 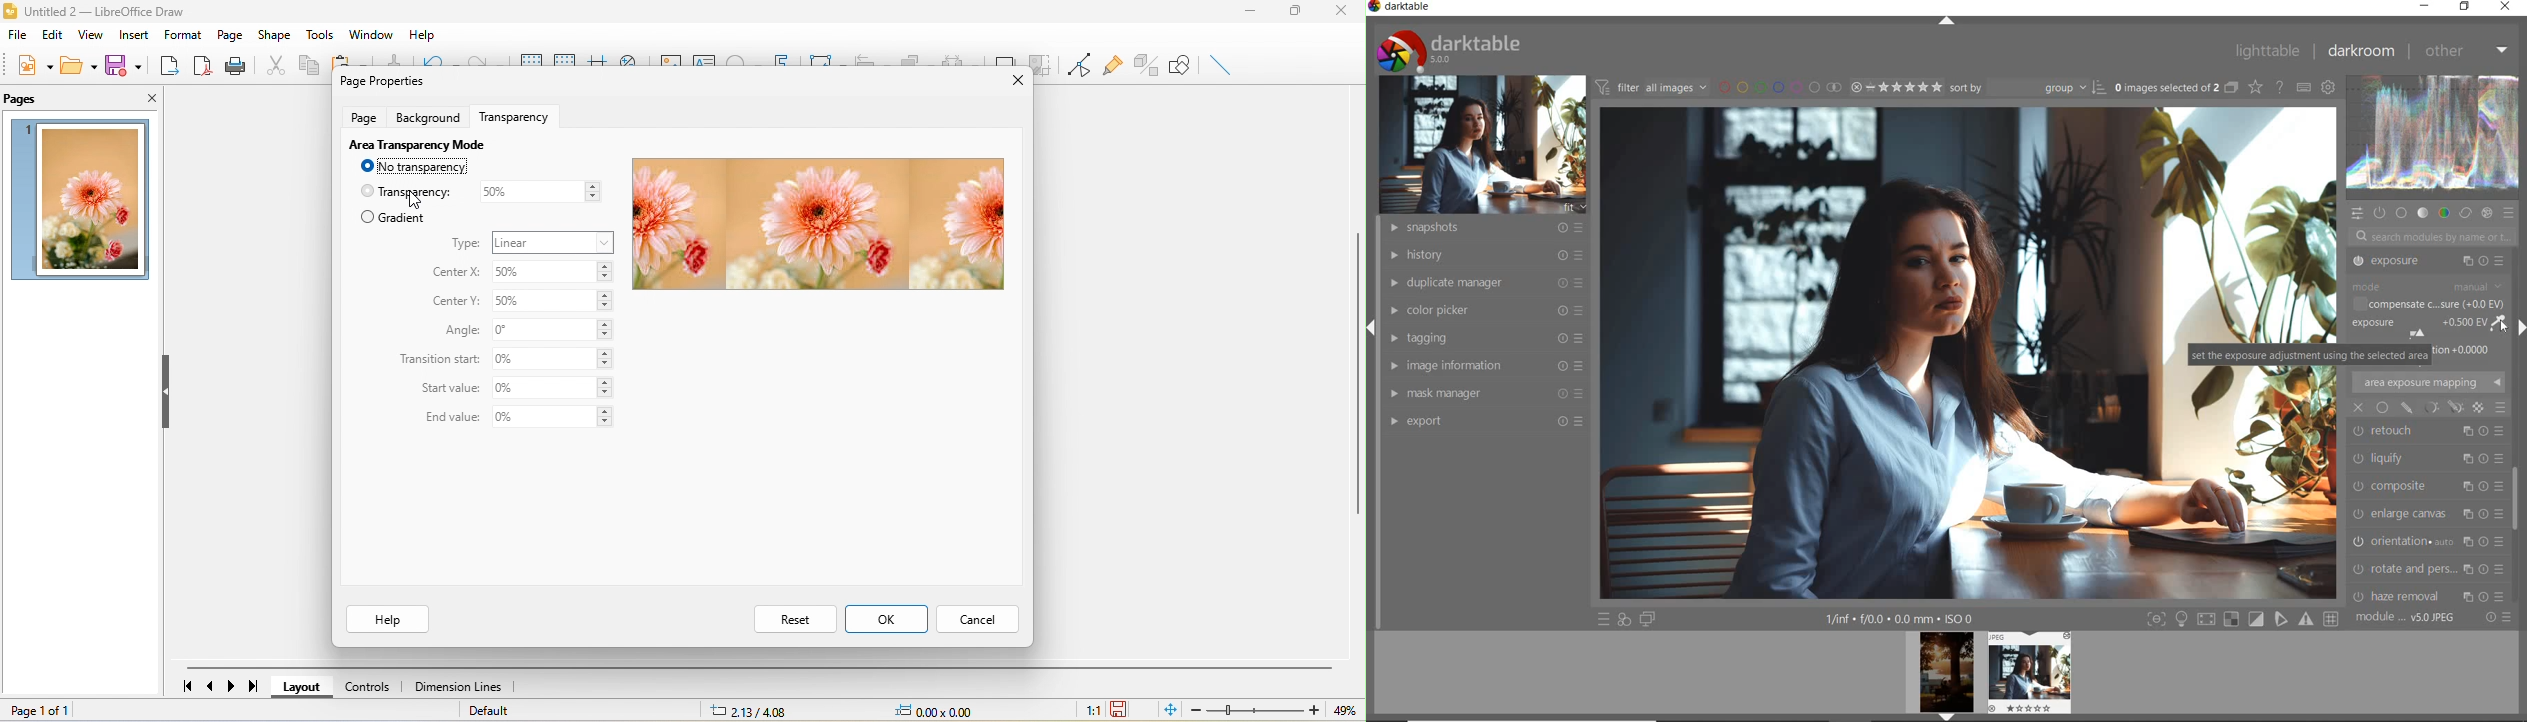 What do you see at coordinates (1092, 712) in the screenshot?
I see `1:1` at bounding box center [1092, 712].